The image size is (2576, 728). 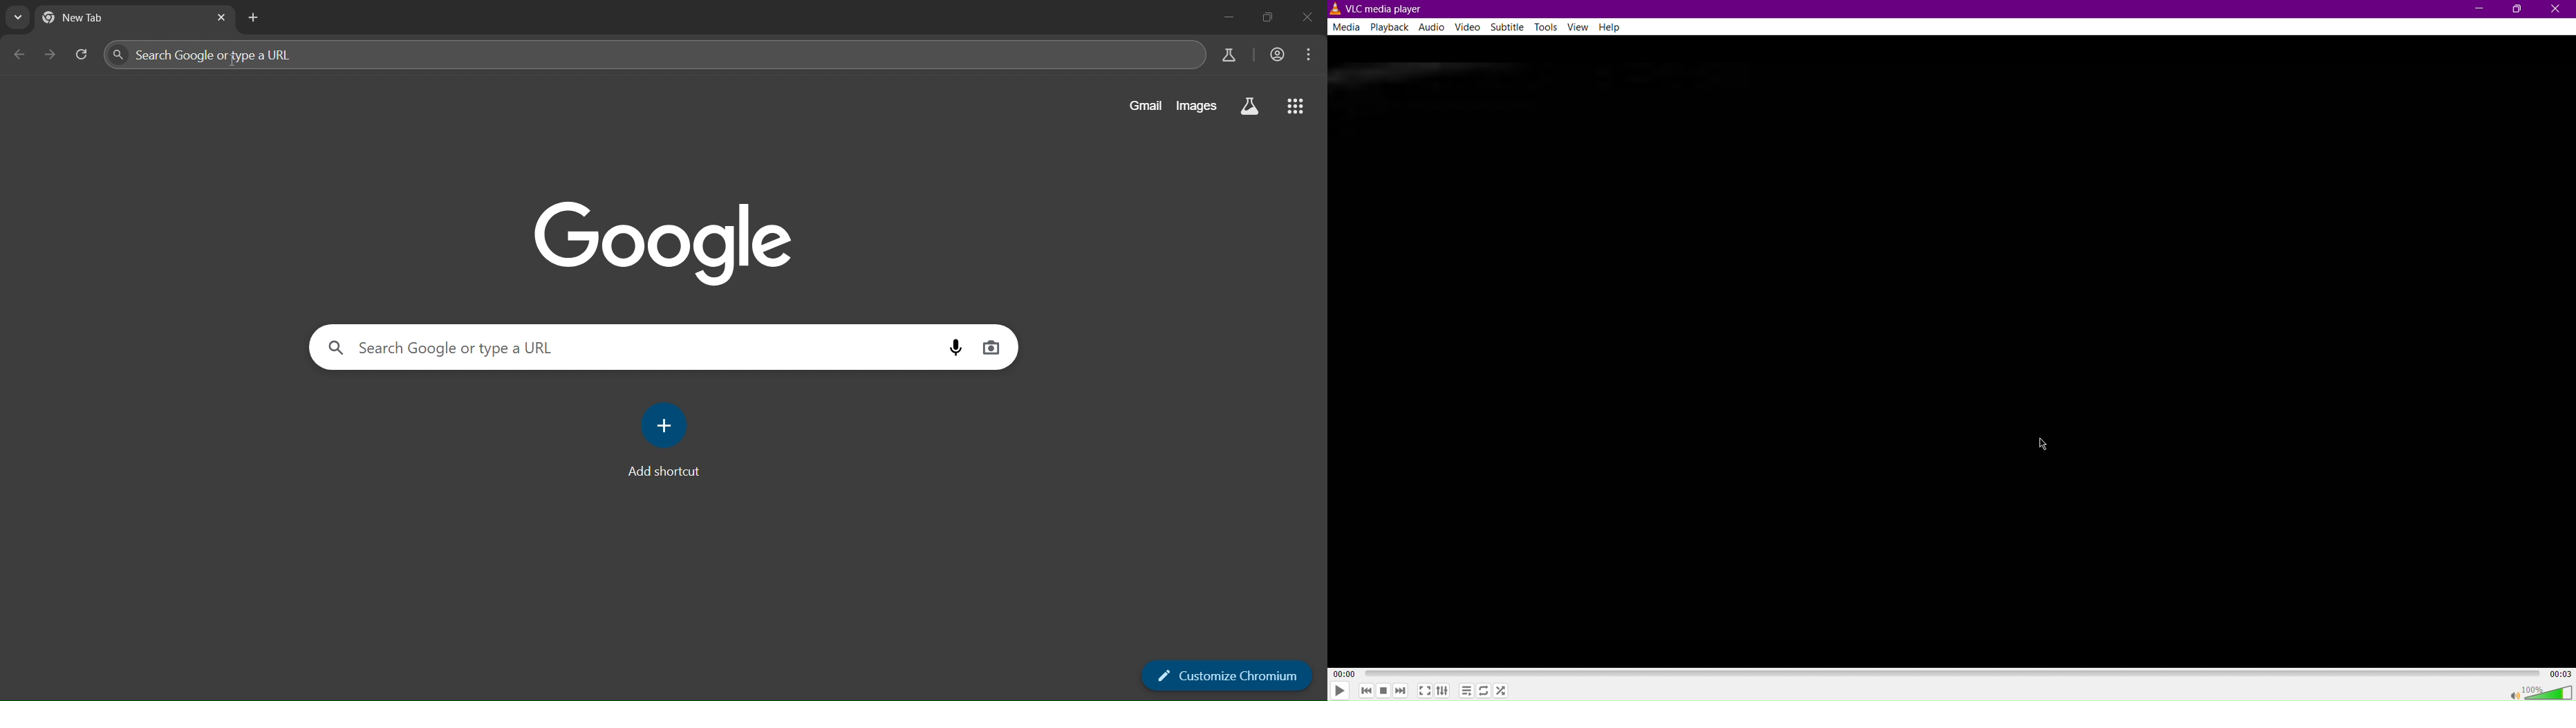 What do you see at coordinates (2509, 691) in the screenshot?
I see `mute/unmute` at bounding box center [2509, 691].